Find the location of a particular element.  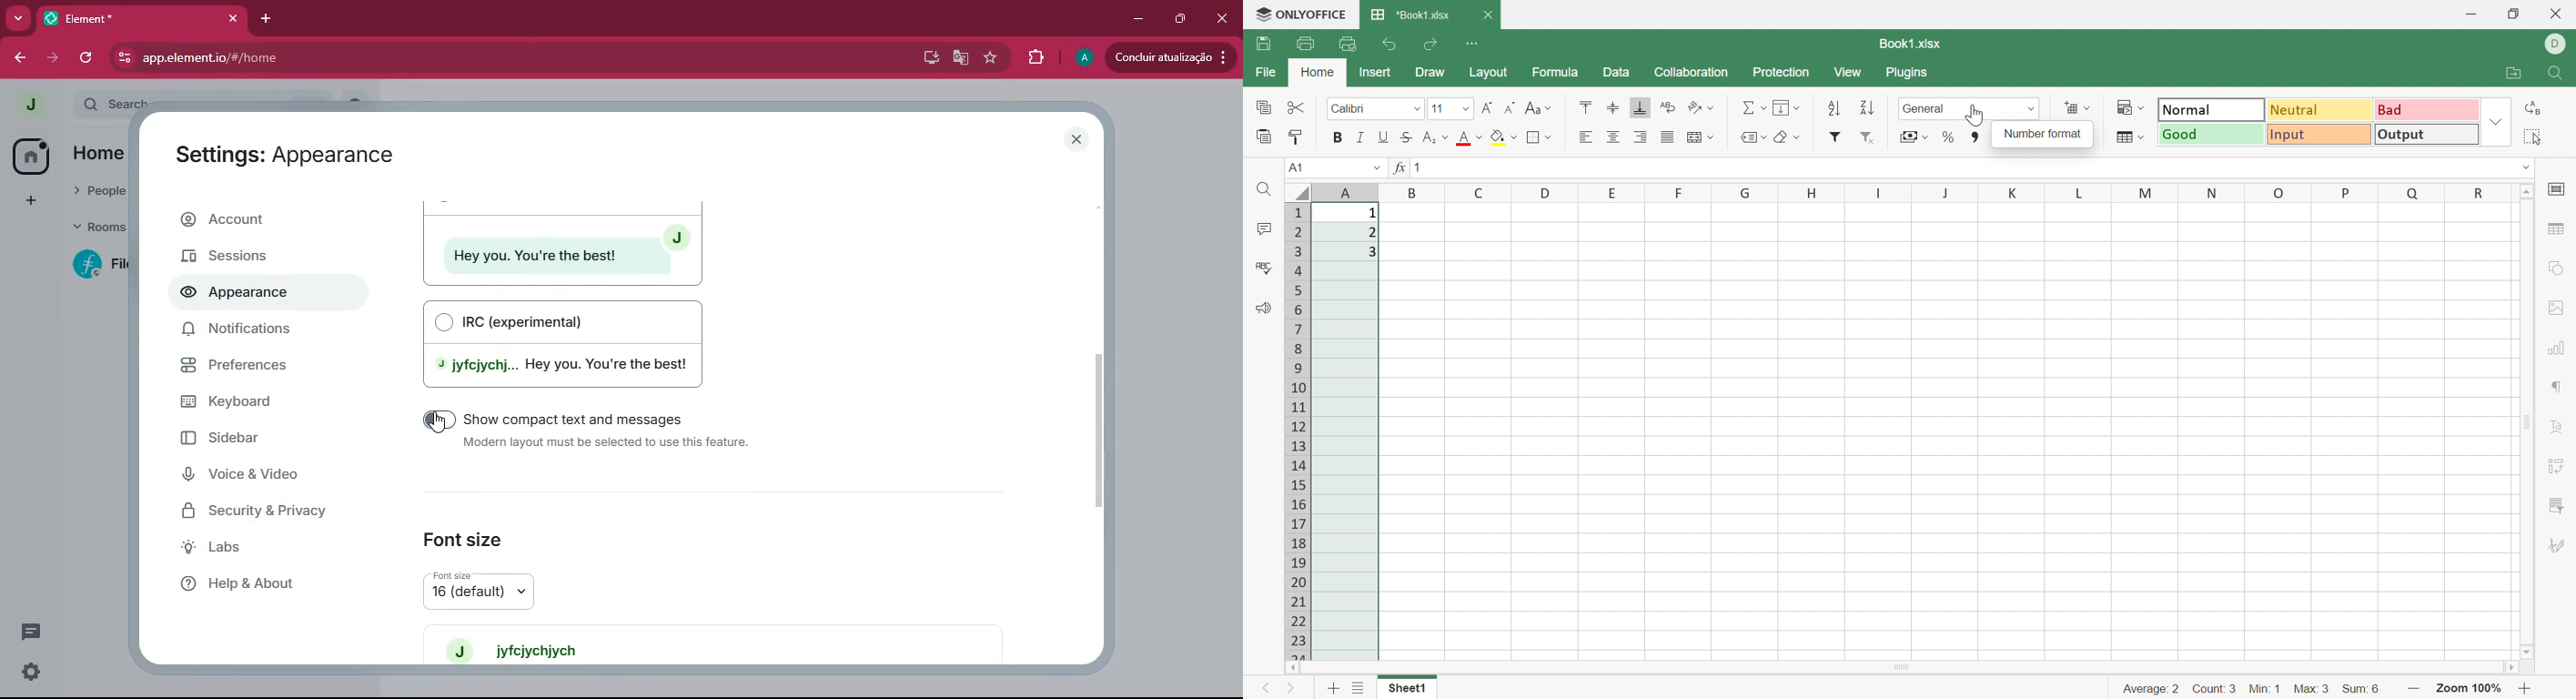

Remove filter is located at coordinates (1869, 138).